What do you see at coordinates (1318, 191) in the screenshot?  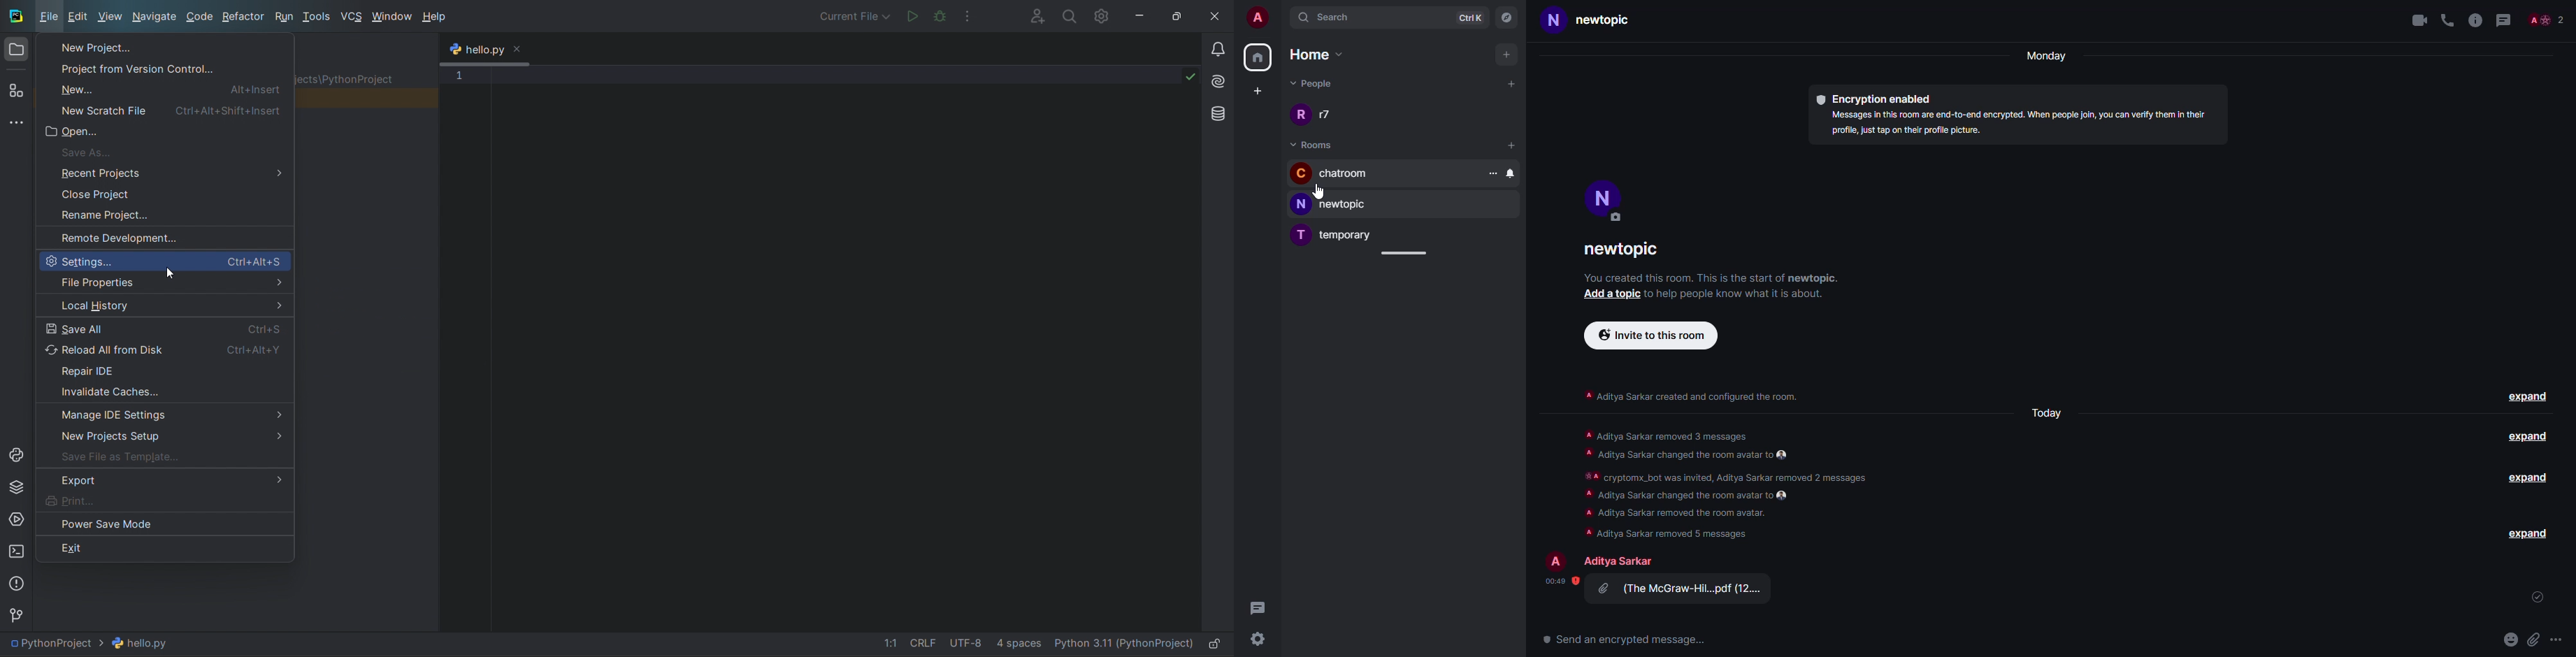 I see `cursor` at bounding box center [1318, 191].